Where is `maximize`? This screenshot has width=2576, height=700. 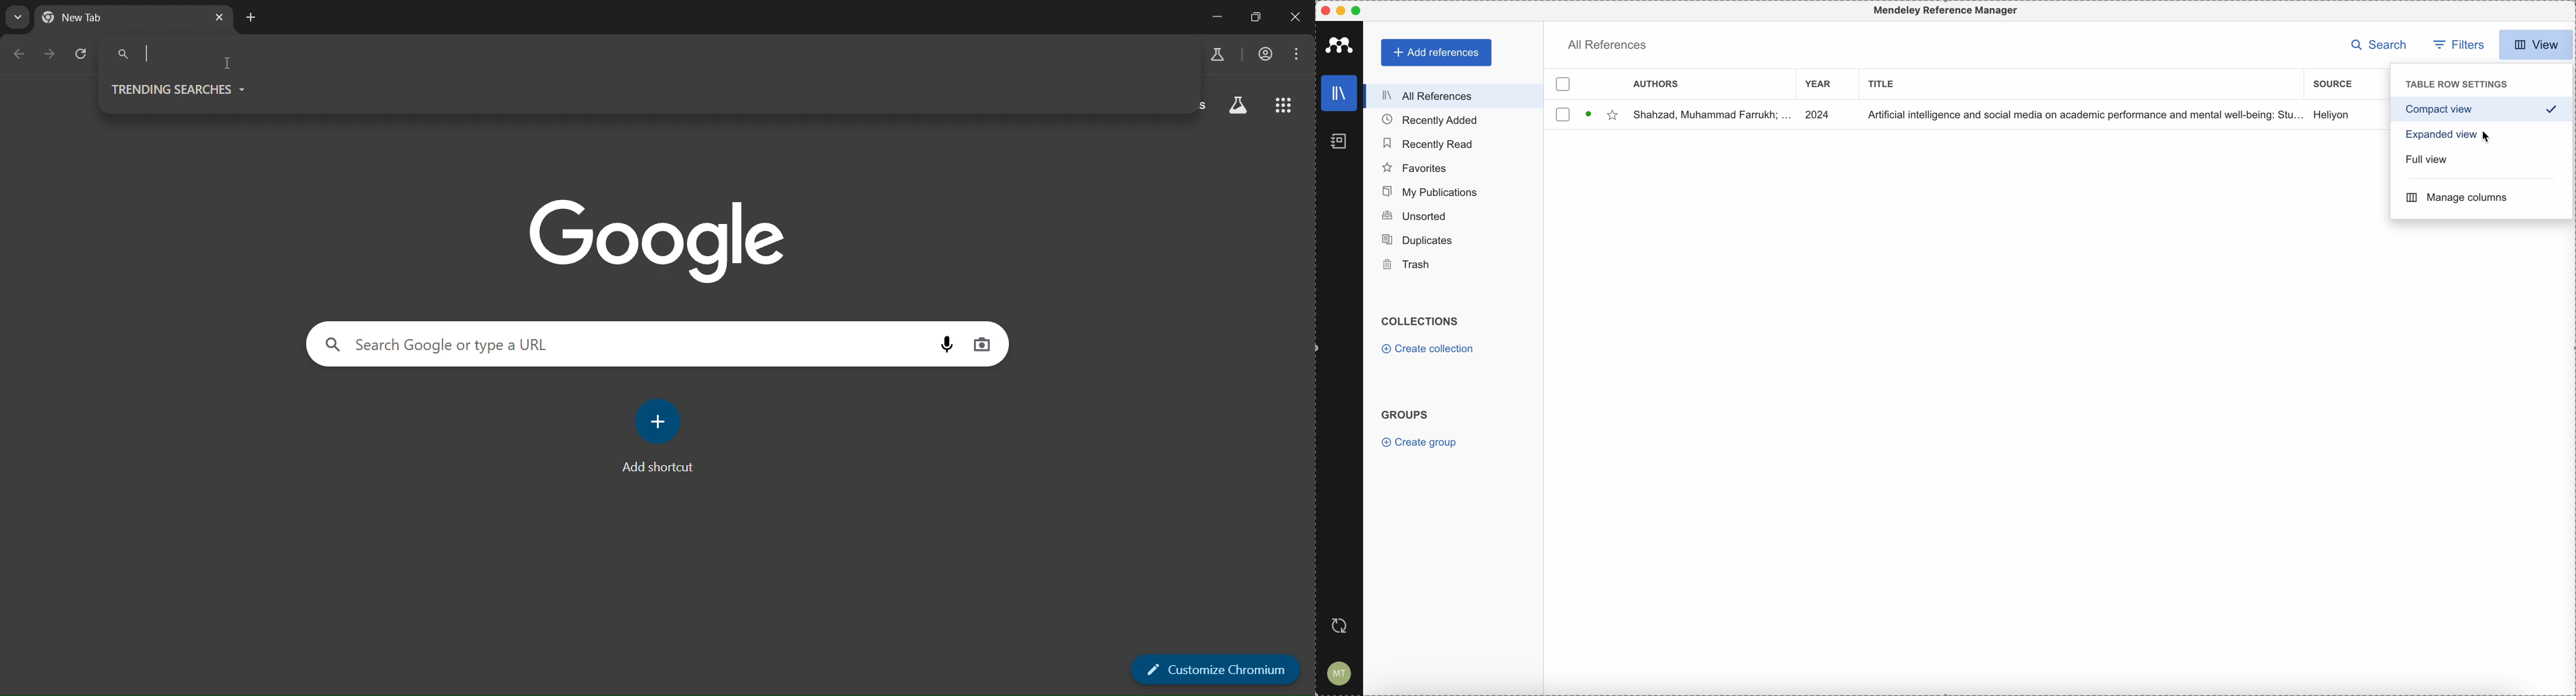 maximize is located at coordinates (1357, 11).